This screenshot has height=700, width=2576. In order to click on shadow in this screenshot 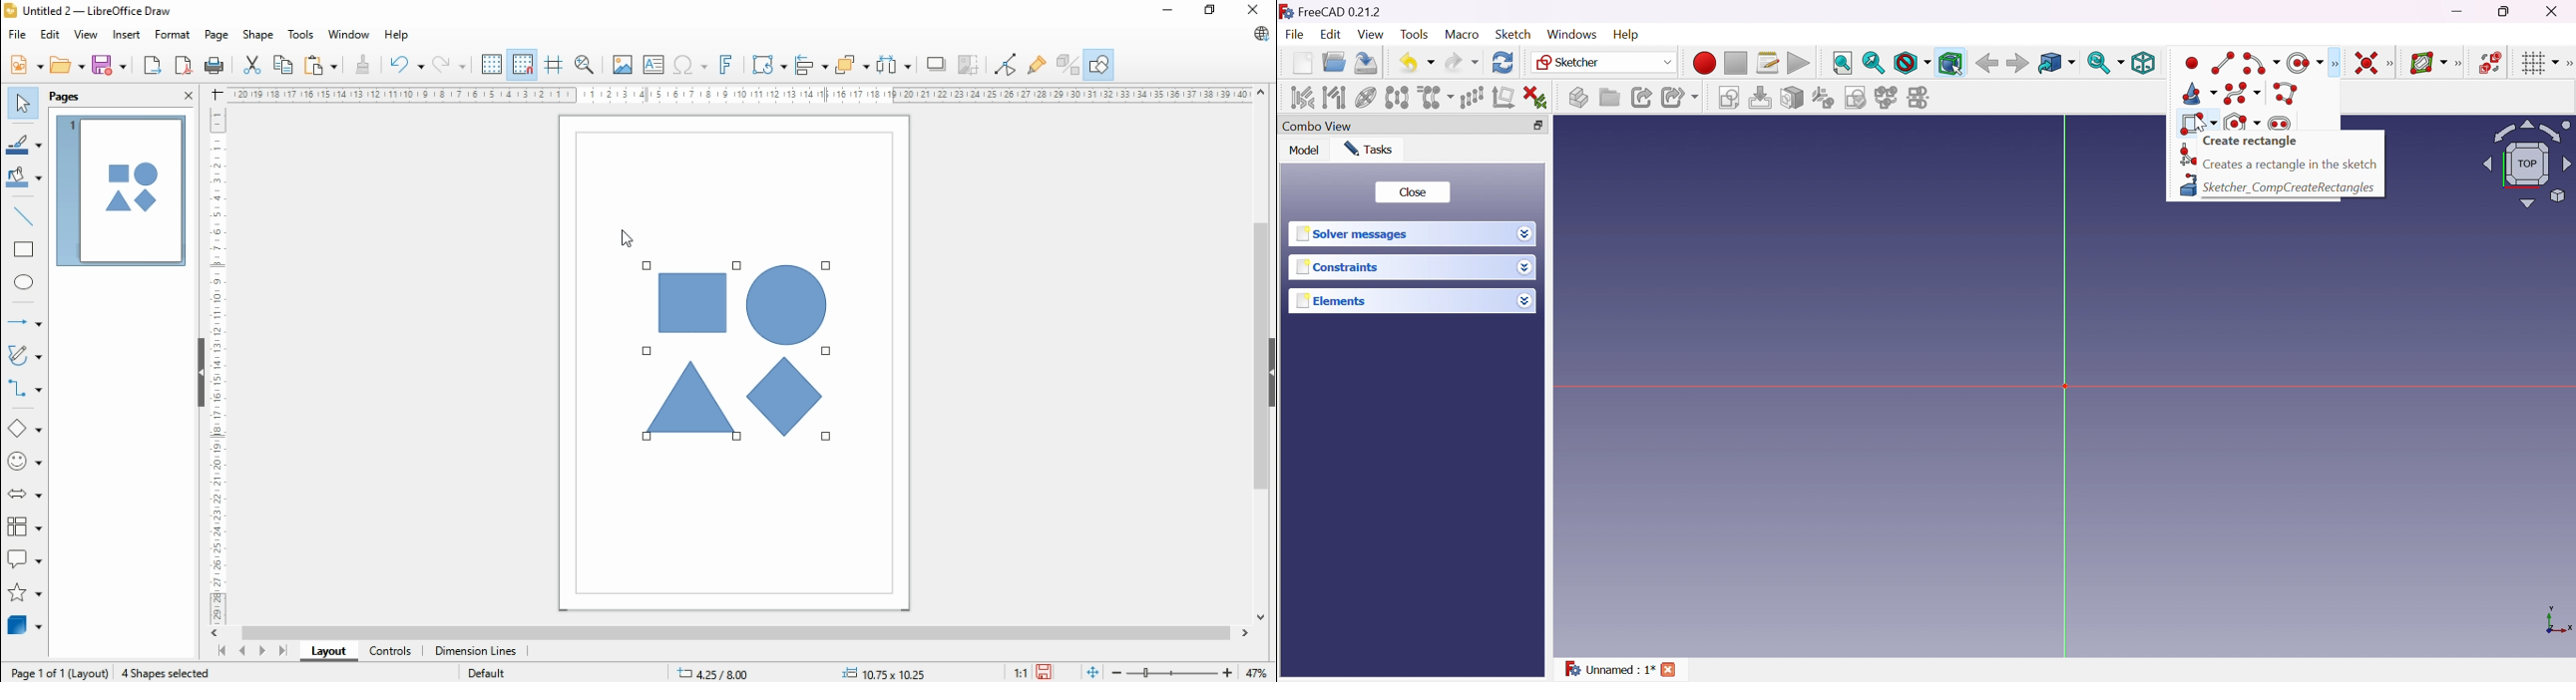, I will do `click(934, 64)`.